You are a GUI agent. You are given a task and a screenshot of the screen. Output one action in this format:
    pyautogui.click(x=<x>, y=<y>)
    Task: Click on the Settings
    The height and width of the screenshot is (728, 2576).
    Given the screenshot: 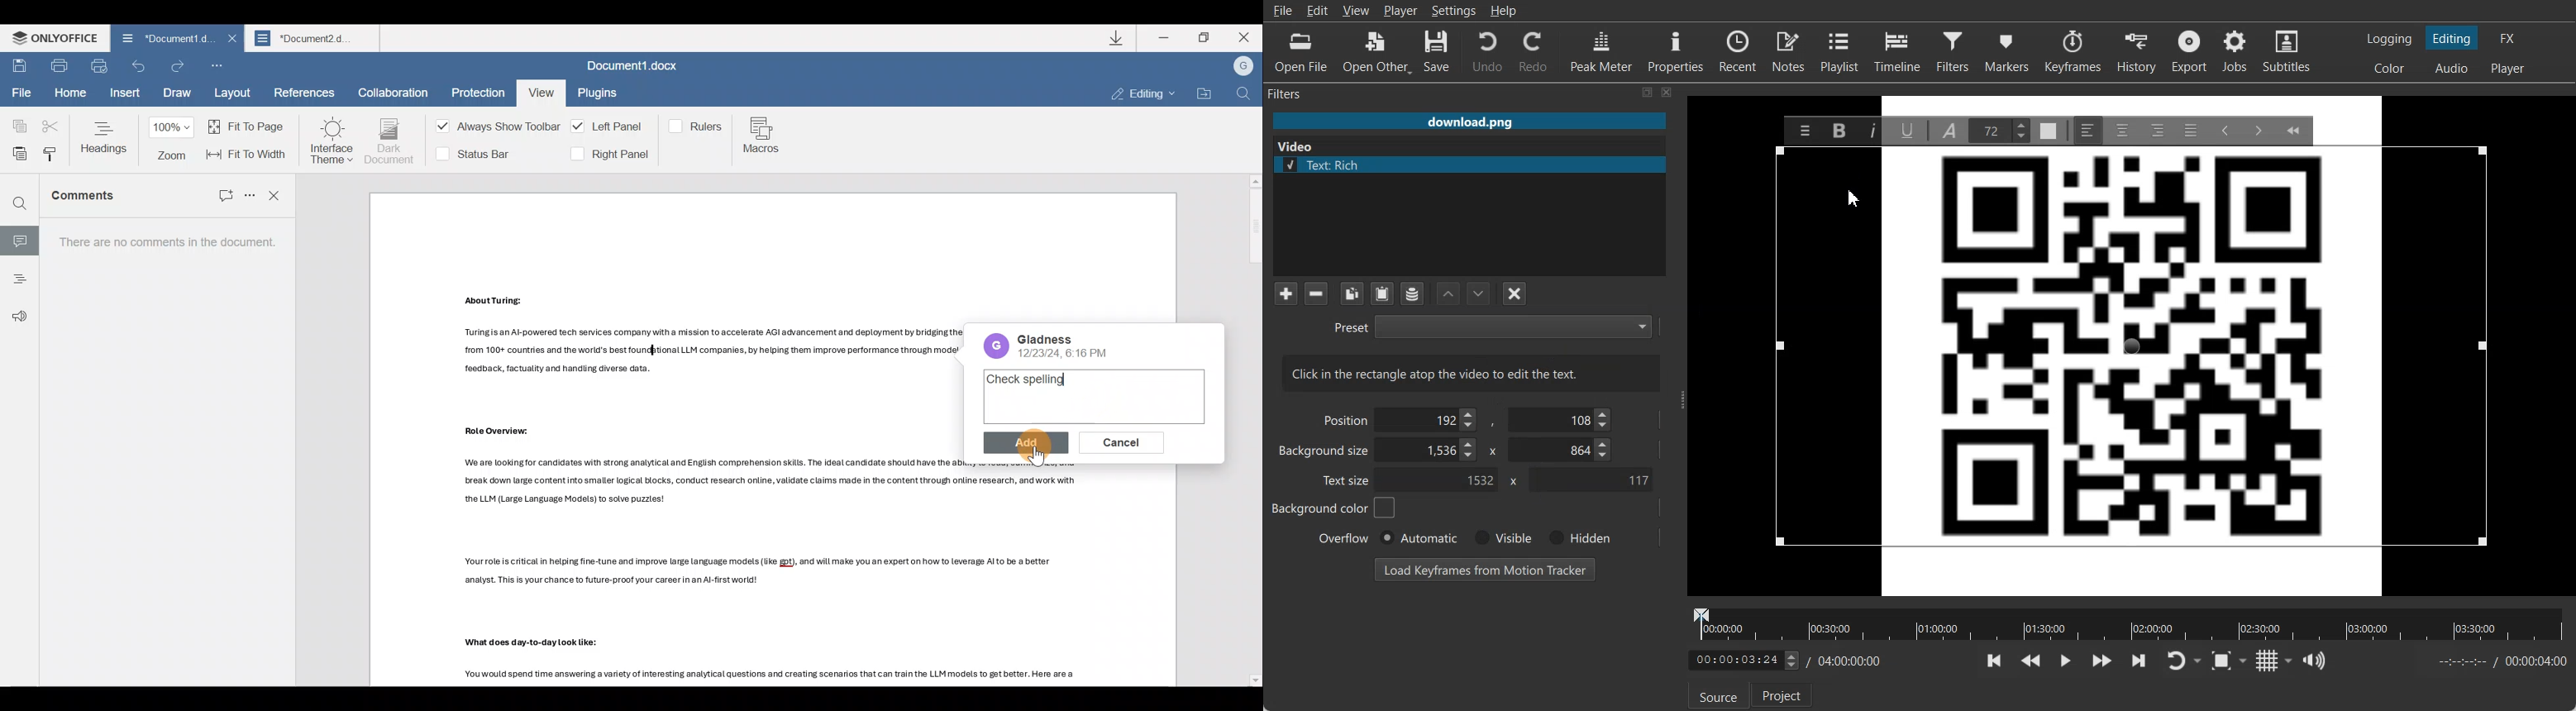 What is the action you would take?
    pyautogui.click(x=1454, y=11)
    